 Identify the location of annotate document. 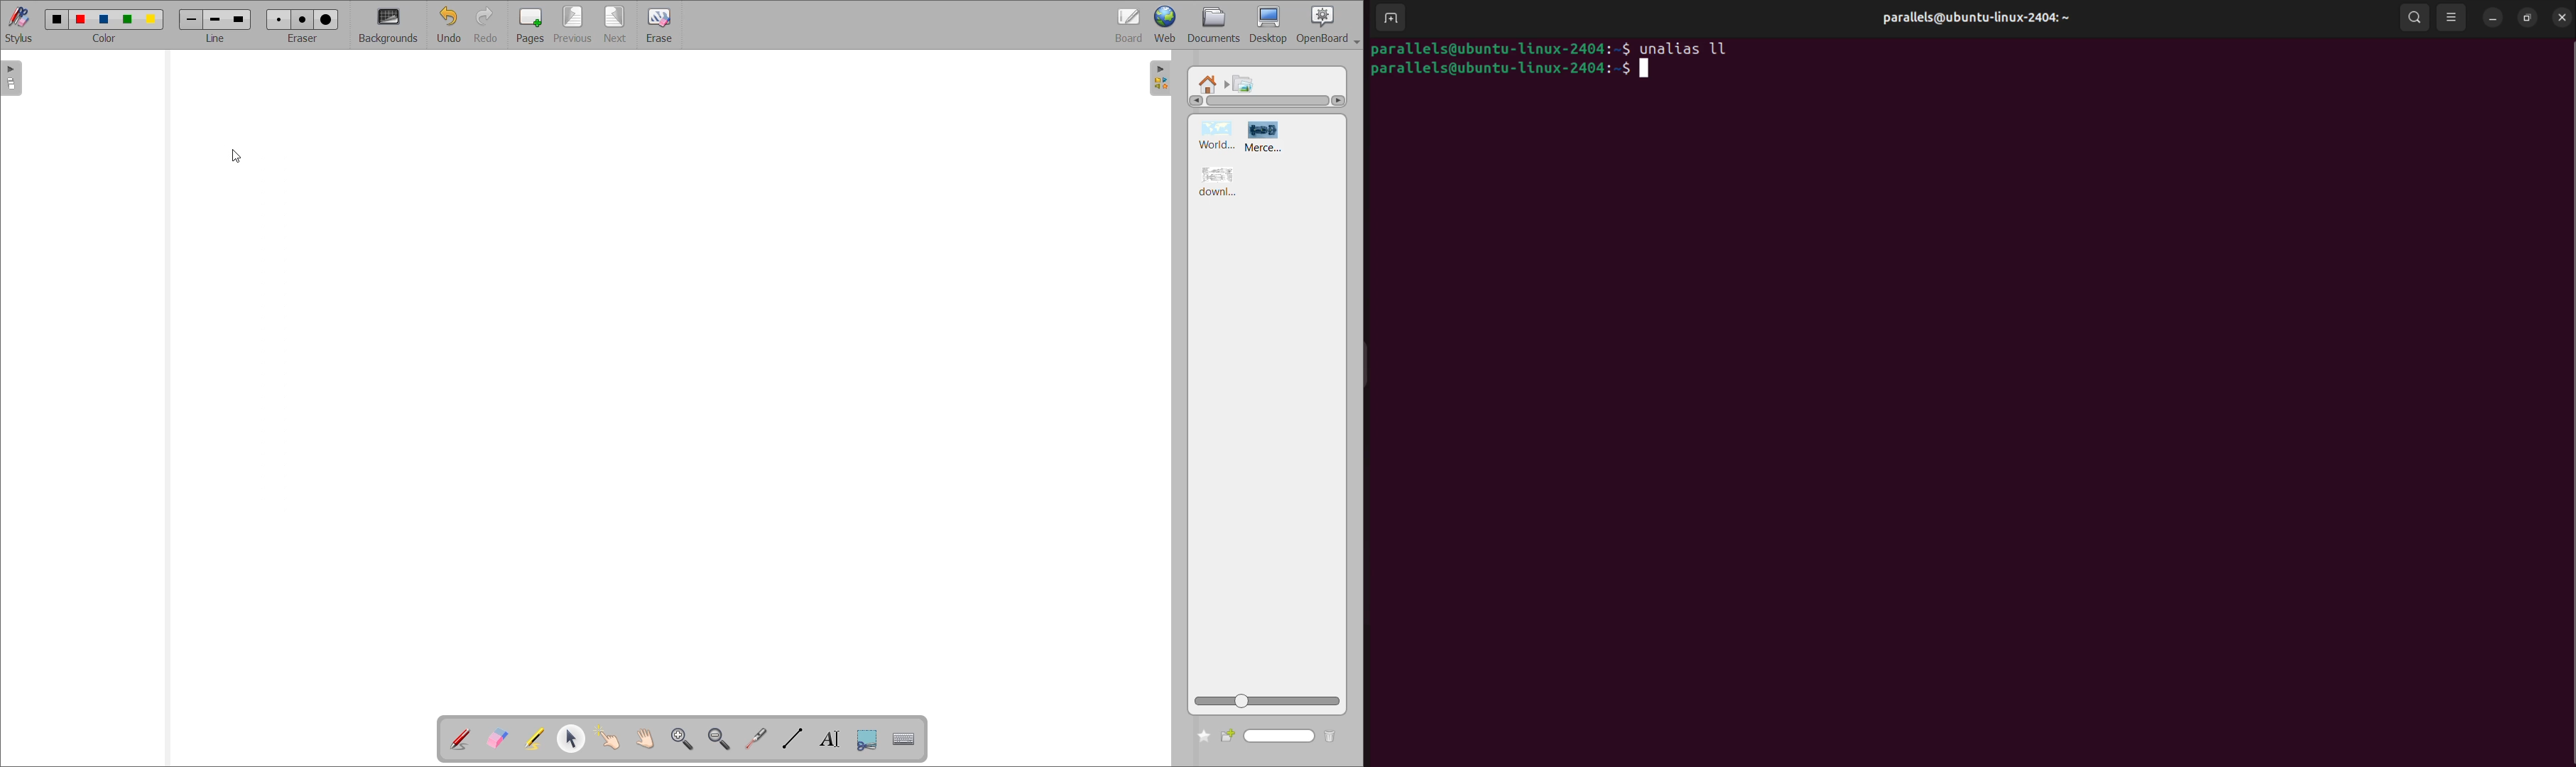
(457, 740).